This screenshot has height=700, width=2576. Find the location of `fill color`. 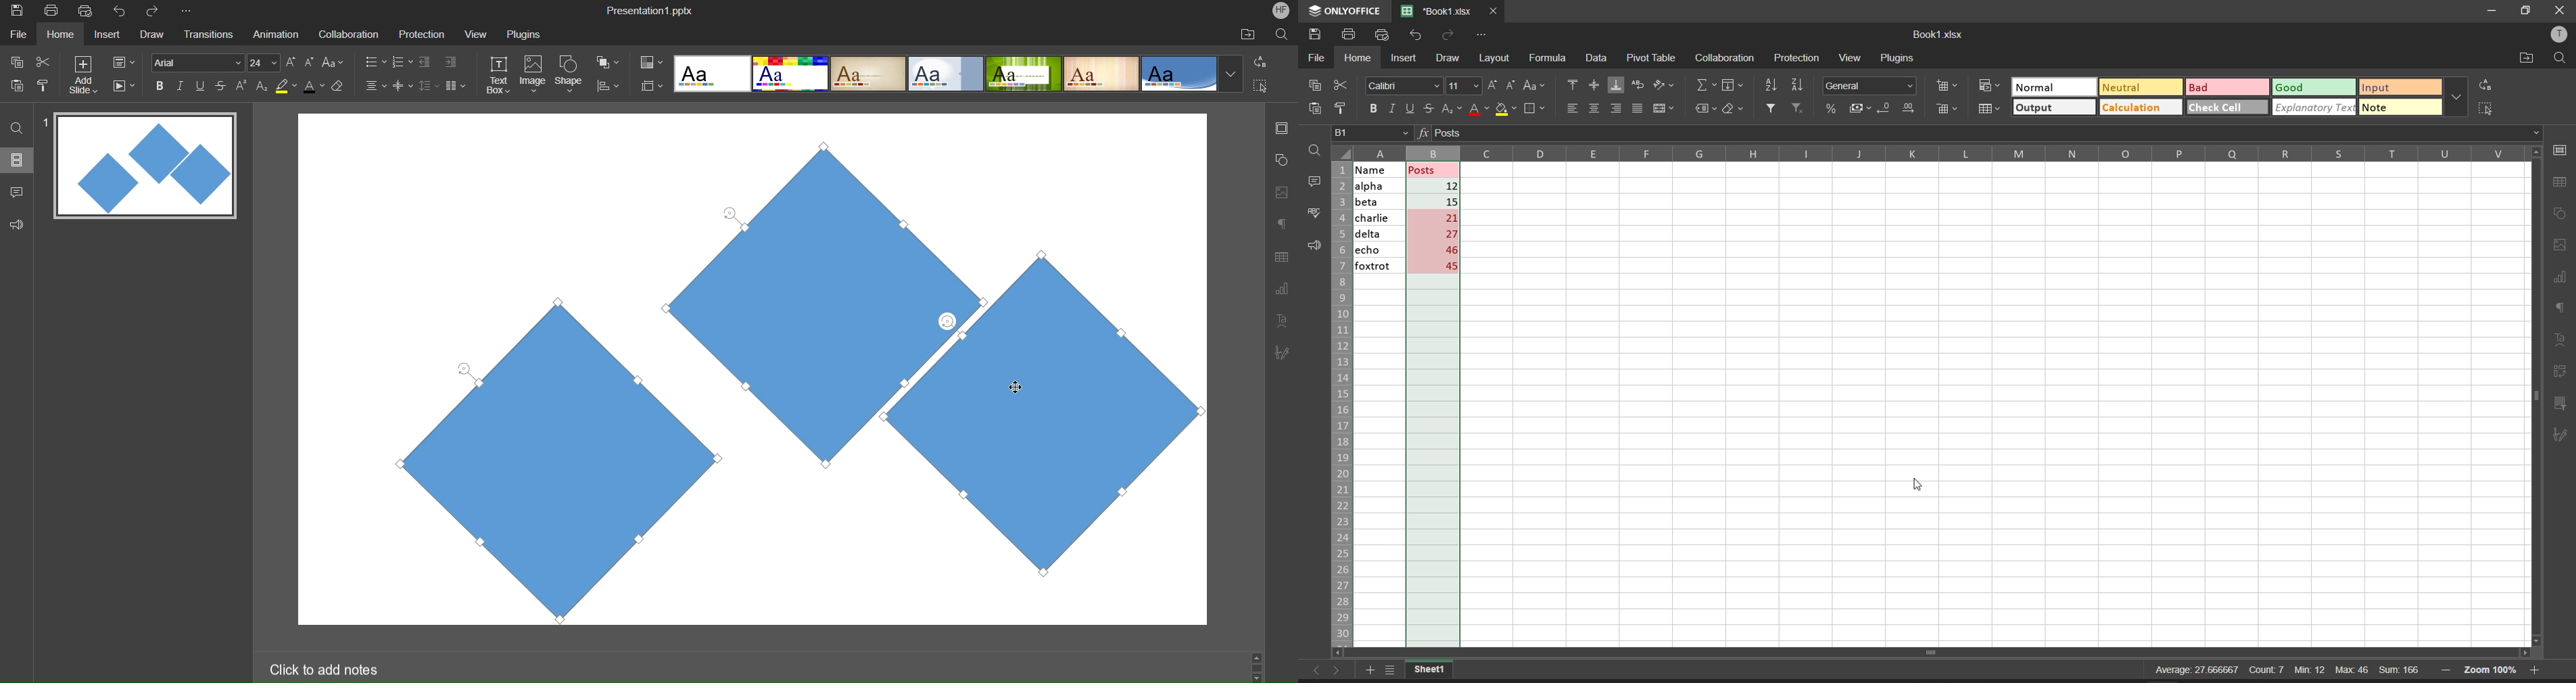

fill color is located at coordinates (1506, 111).